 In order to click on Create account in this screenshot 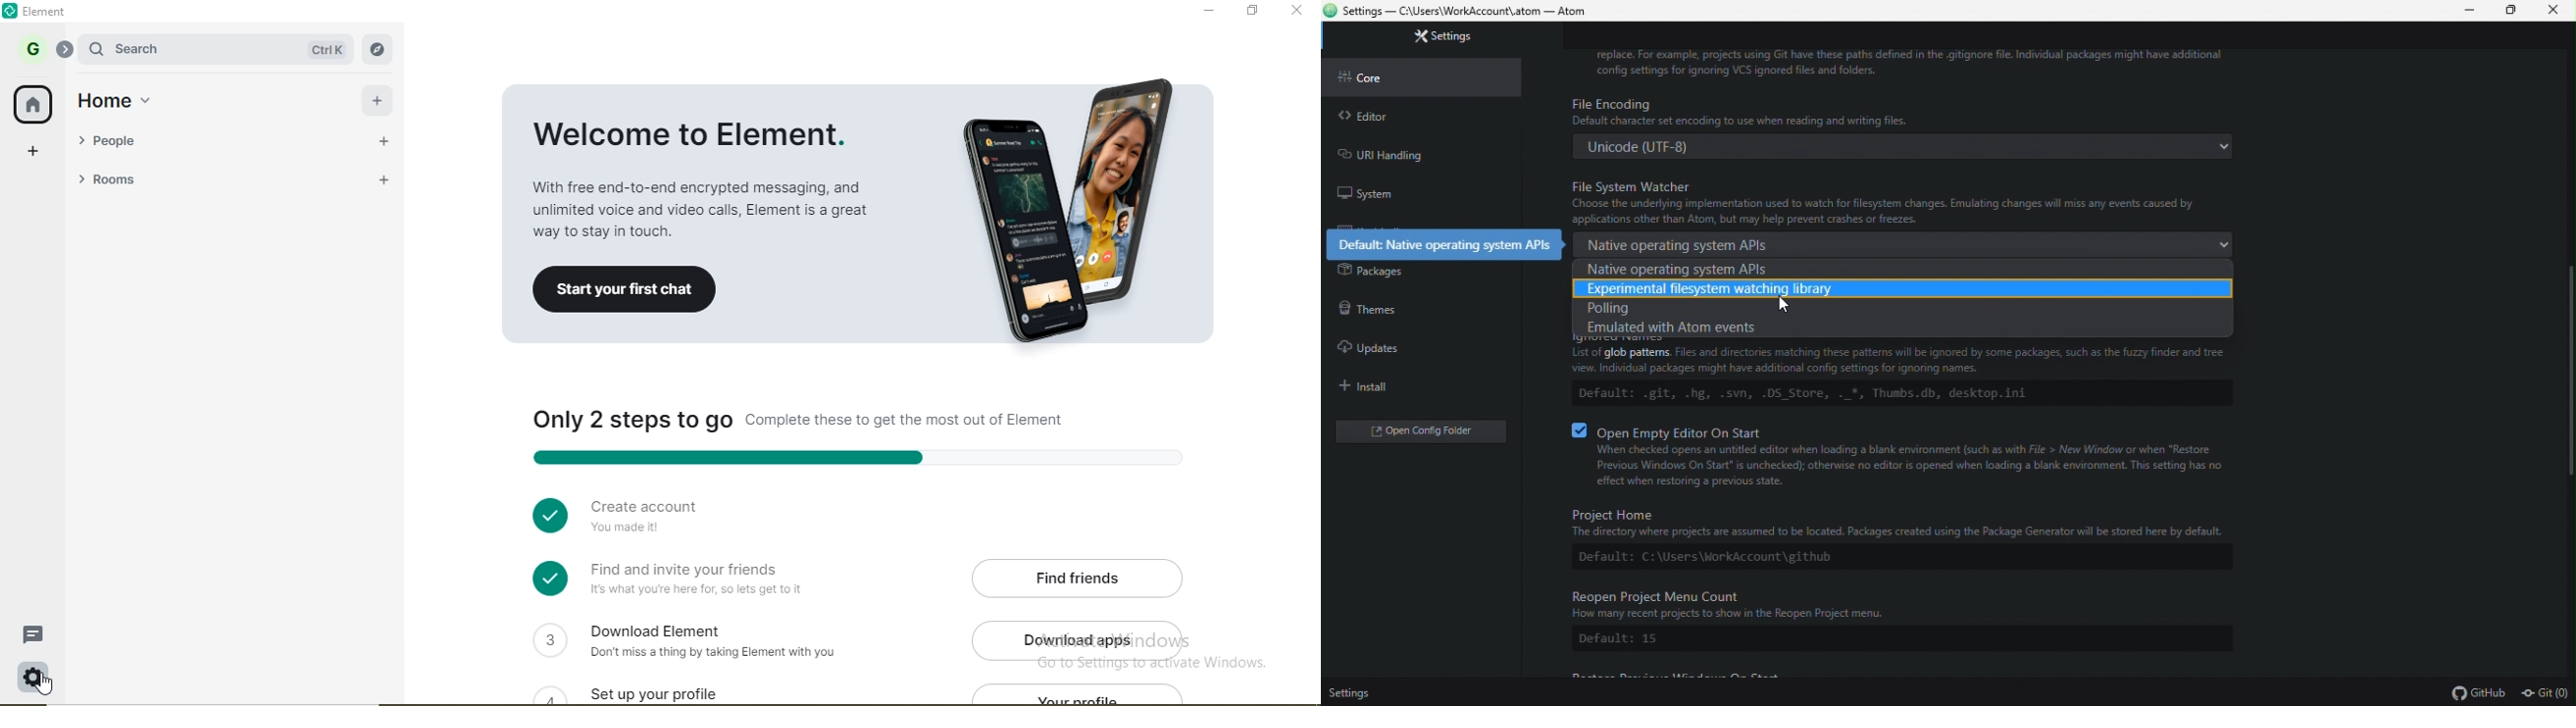, I will do `click(692, 520)`.